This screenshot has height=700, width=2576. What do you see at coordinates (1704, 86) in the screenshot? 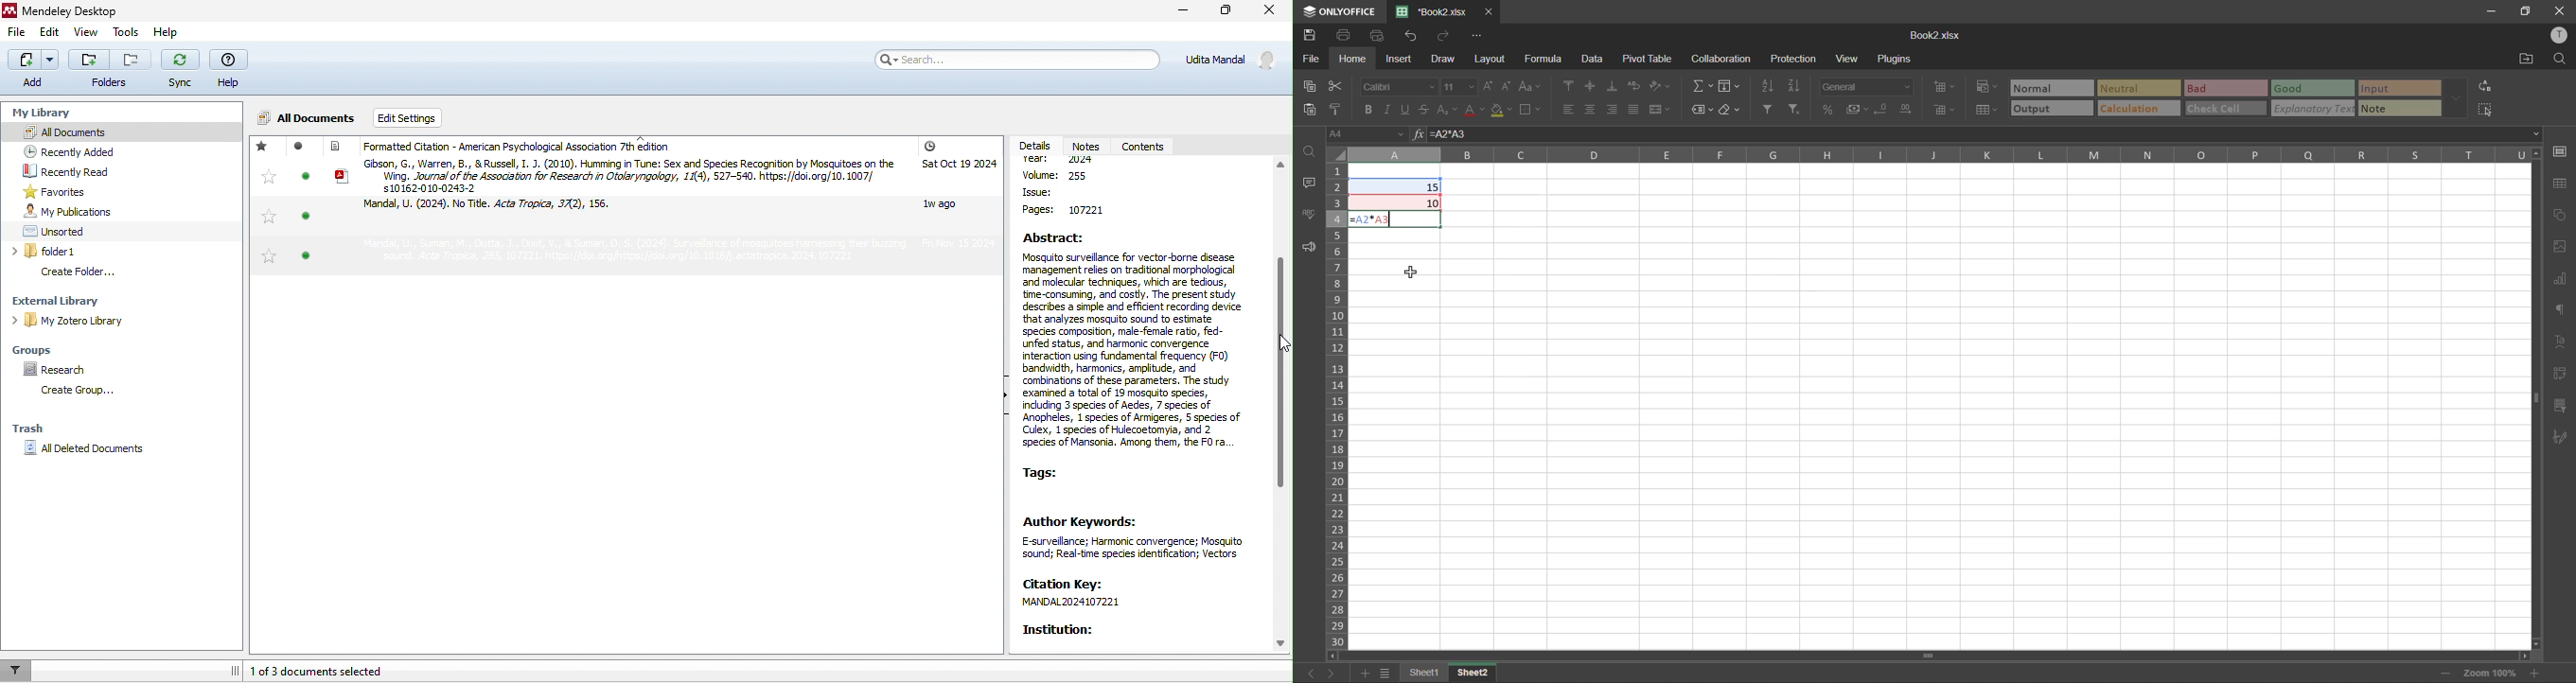
I see `summation` at bounding box center [1704, 86].